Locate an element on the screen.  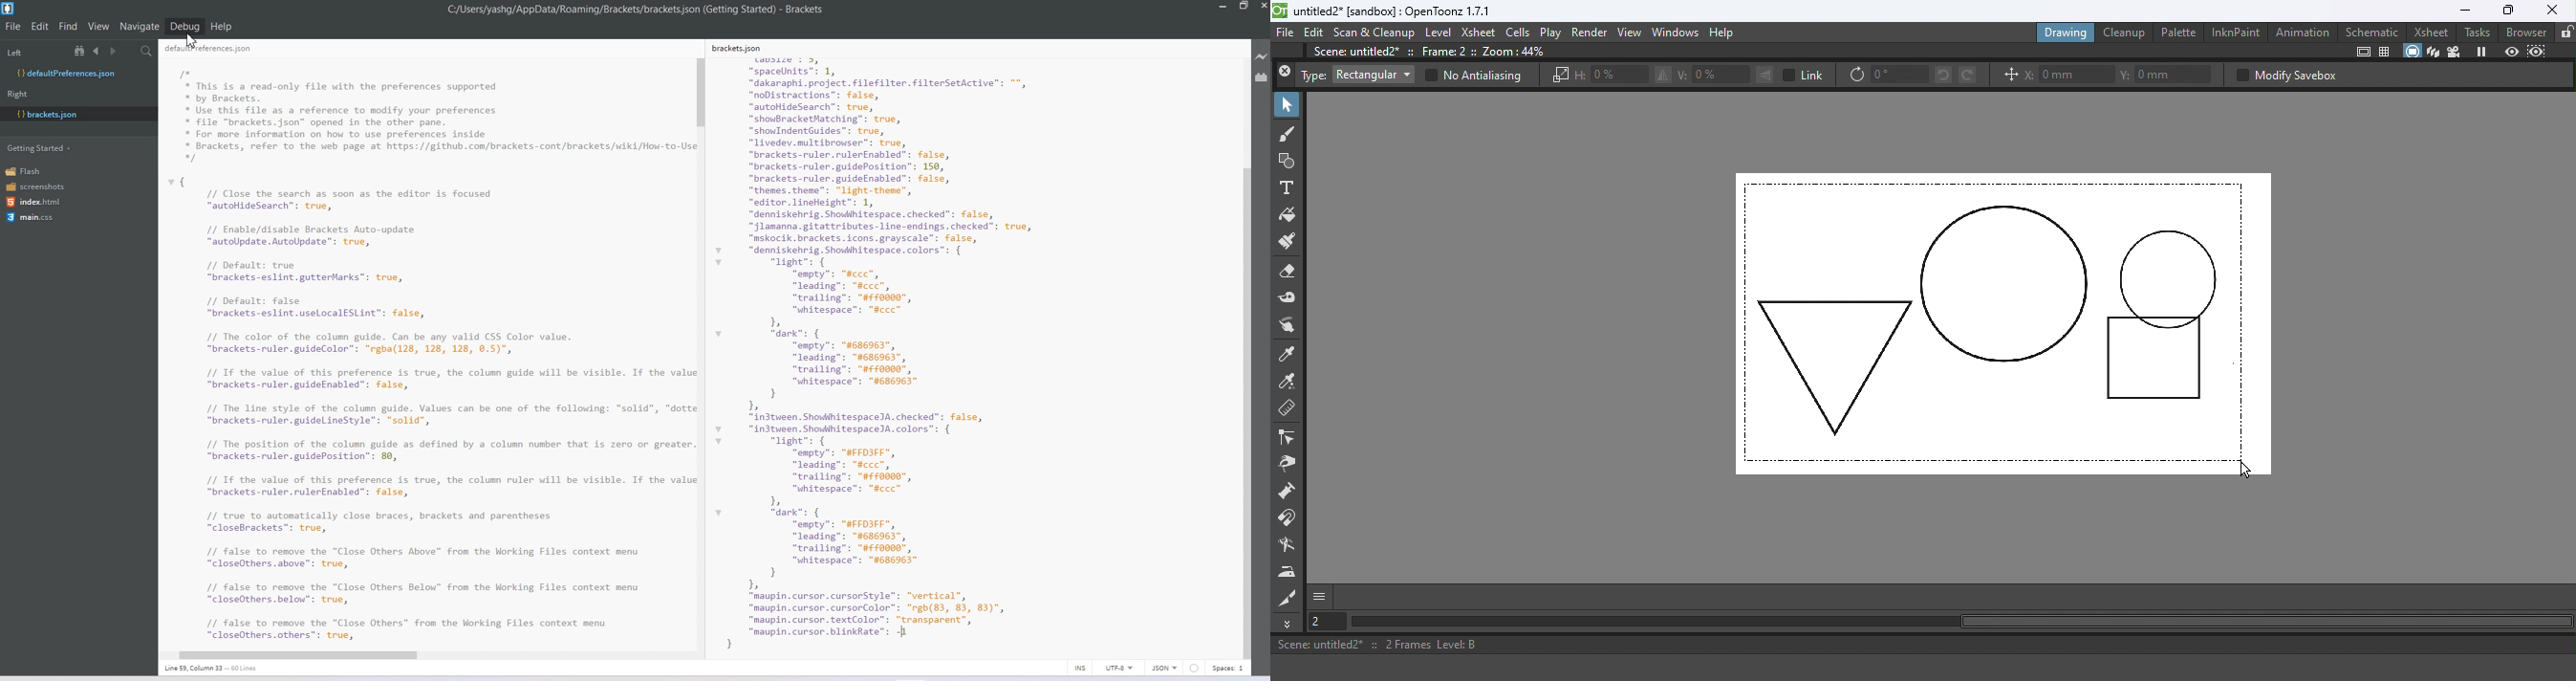
Find in Files is located at coordinates (148, 52).